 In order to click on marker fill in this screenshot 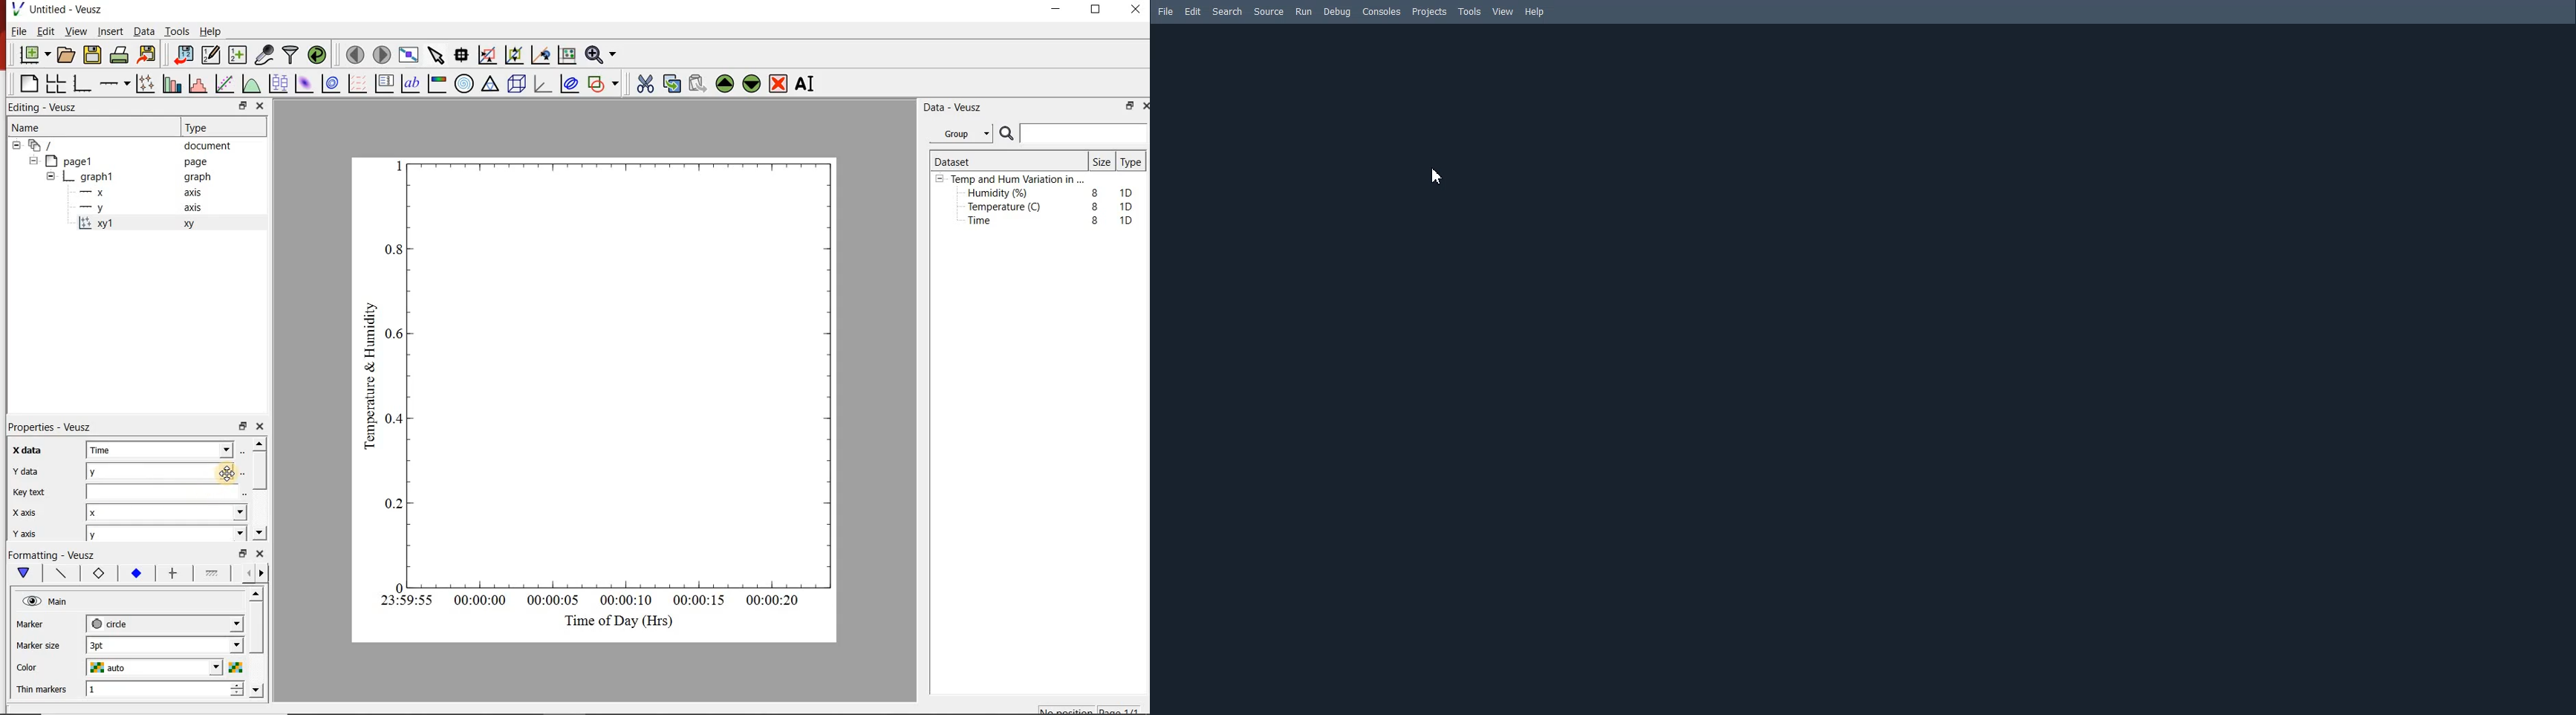, I will do `click(136, 573)`.